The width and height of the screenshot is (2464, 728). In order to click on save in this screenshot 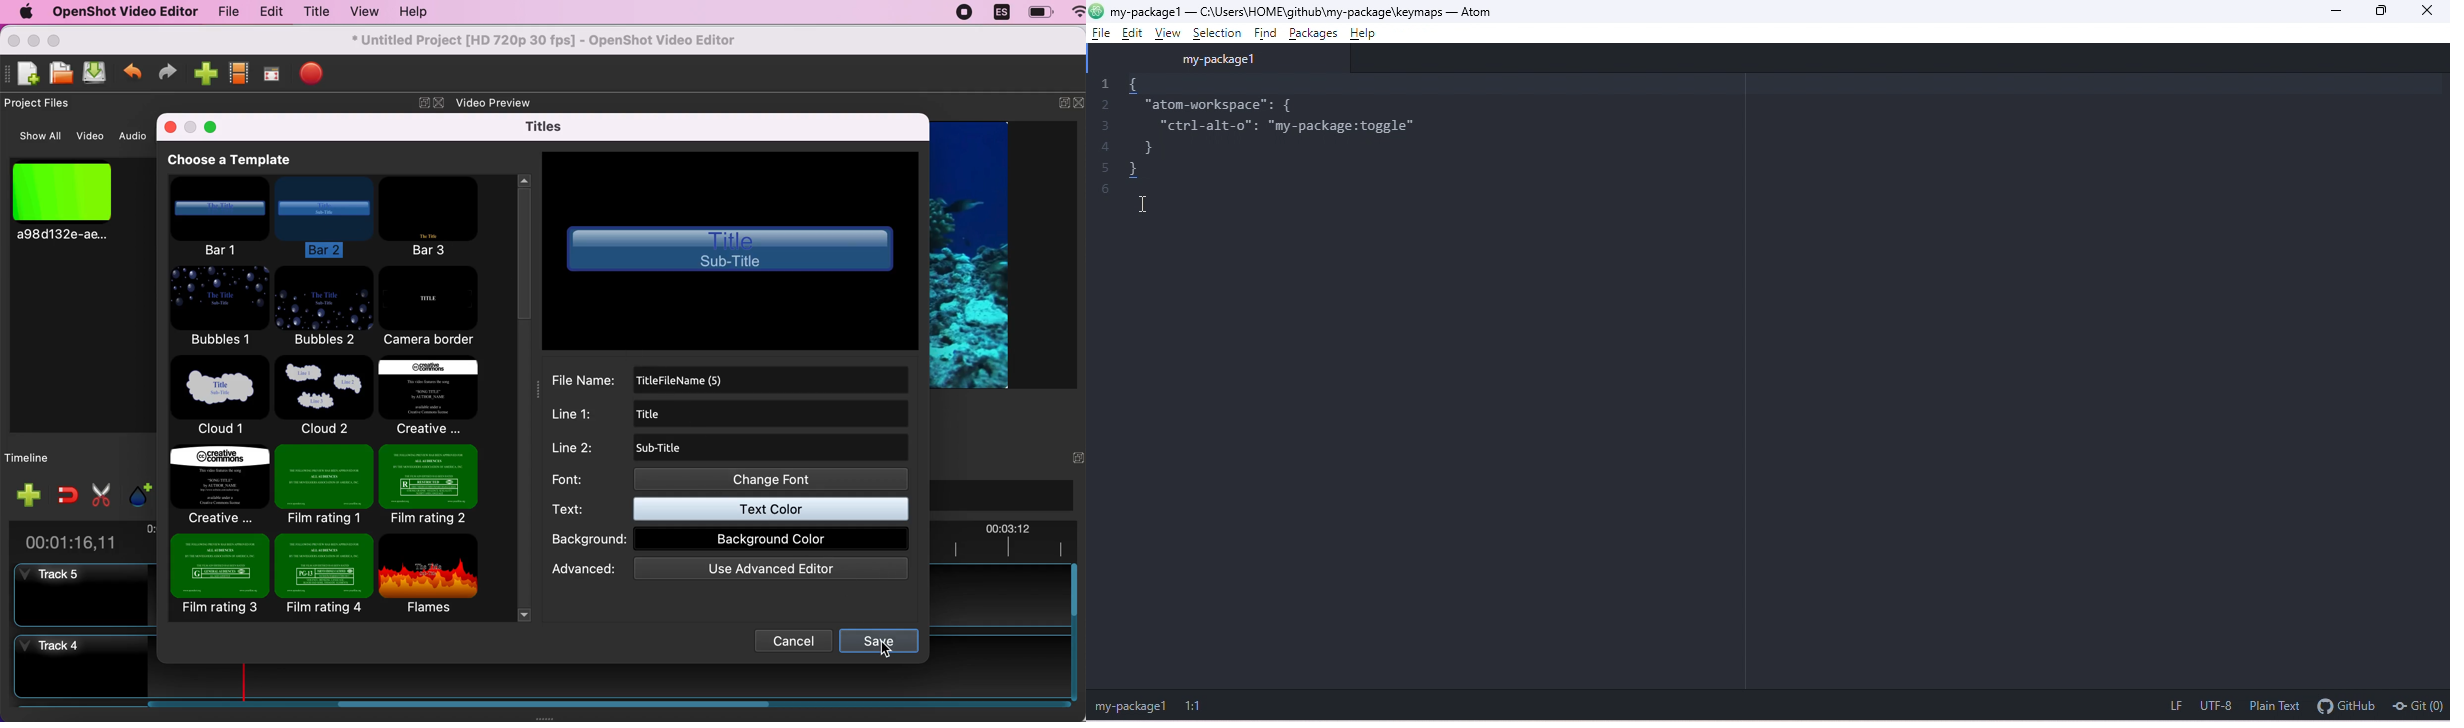, I will do `click(879, 639)`.